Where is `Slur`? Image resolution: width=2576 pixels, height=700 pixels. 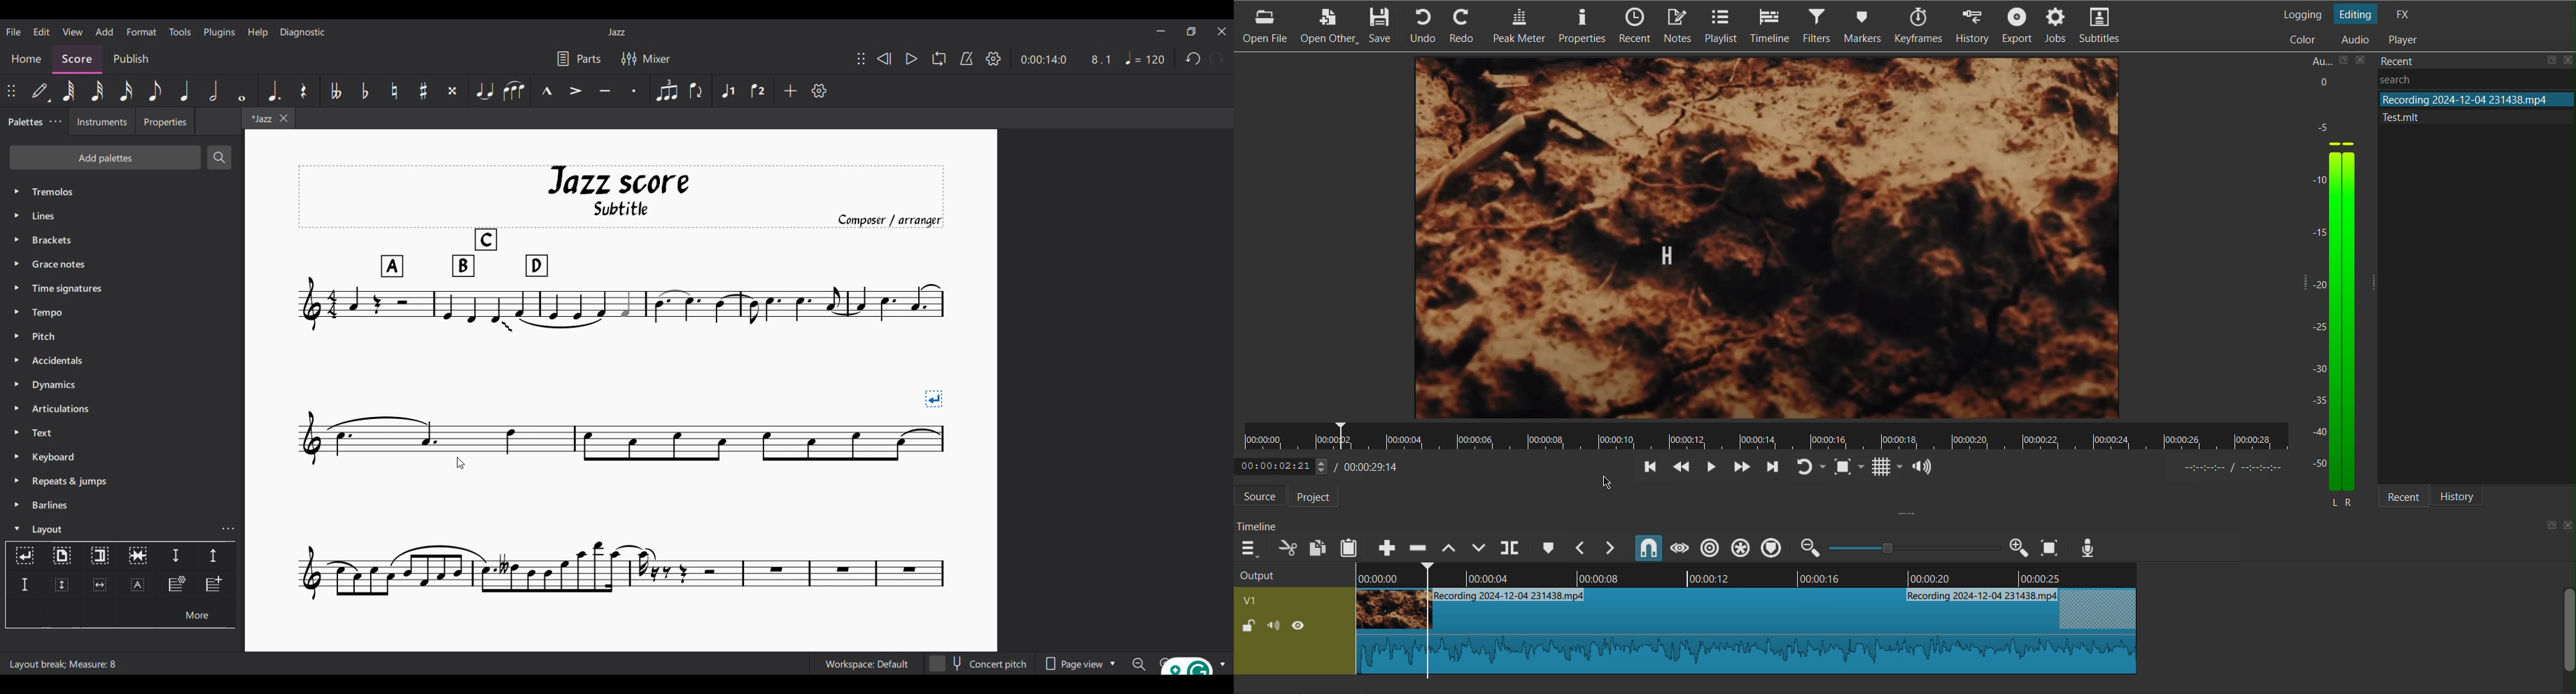
Slur is located at coordinates (514, 91).